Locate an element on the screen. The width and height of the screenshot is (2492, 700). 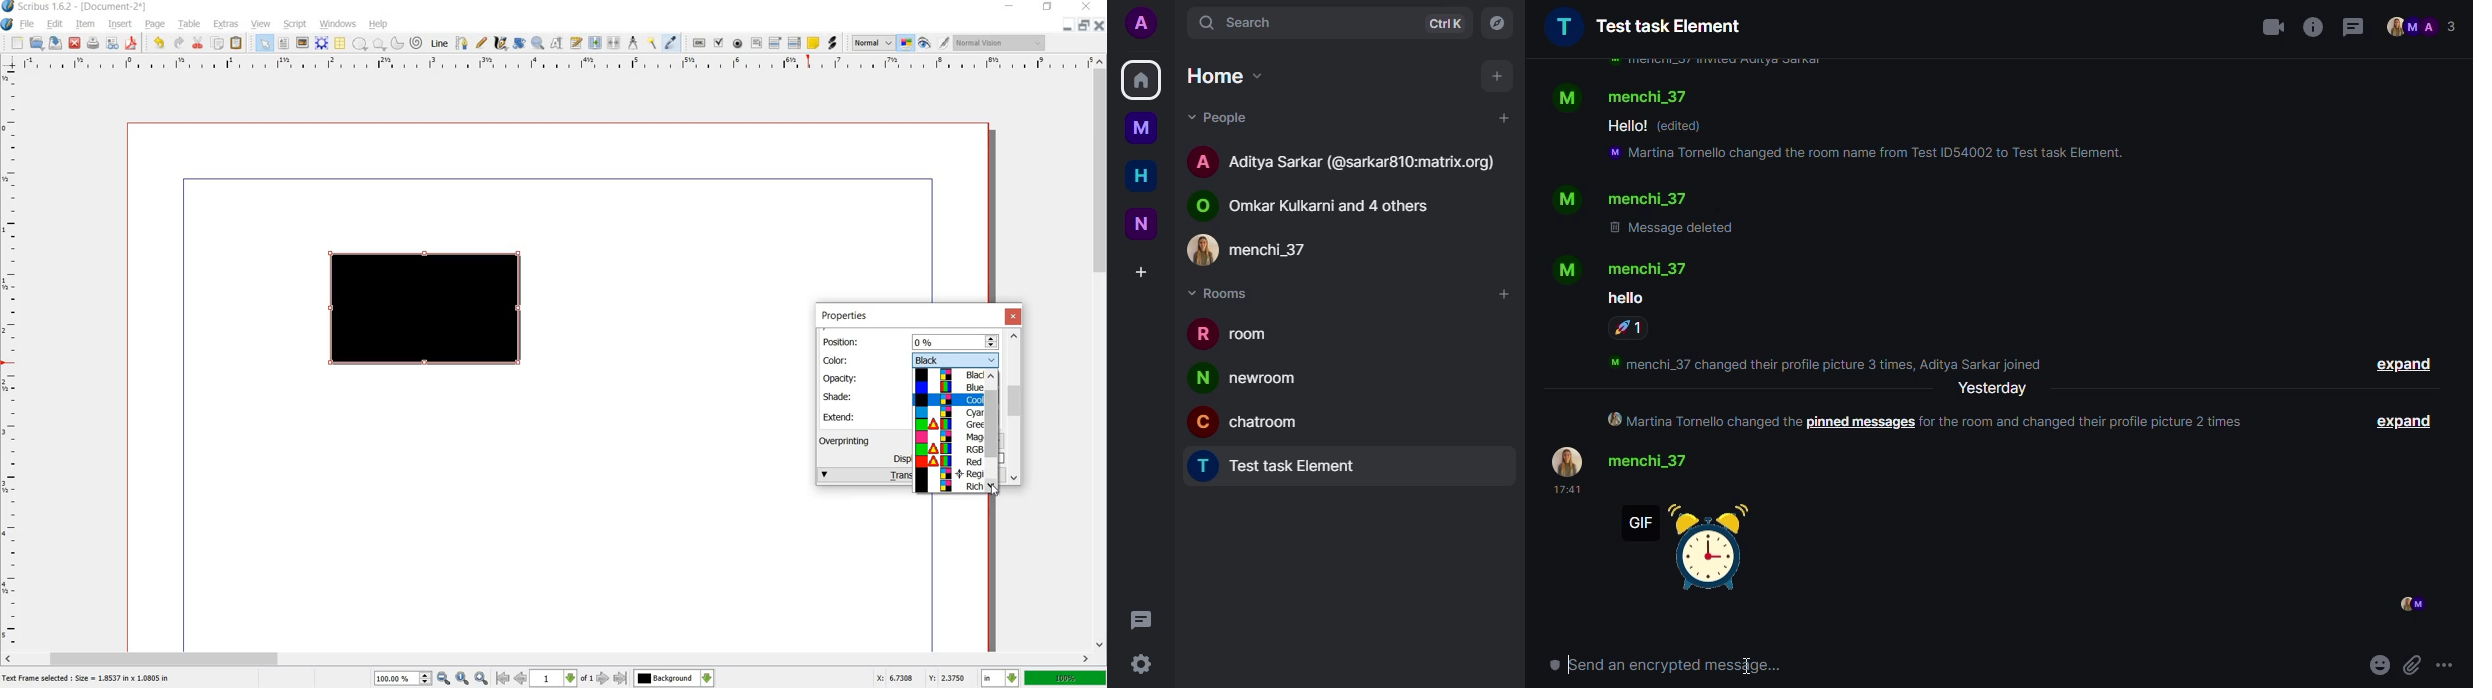
contact is located at coordinates (1625, 96).